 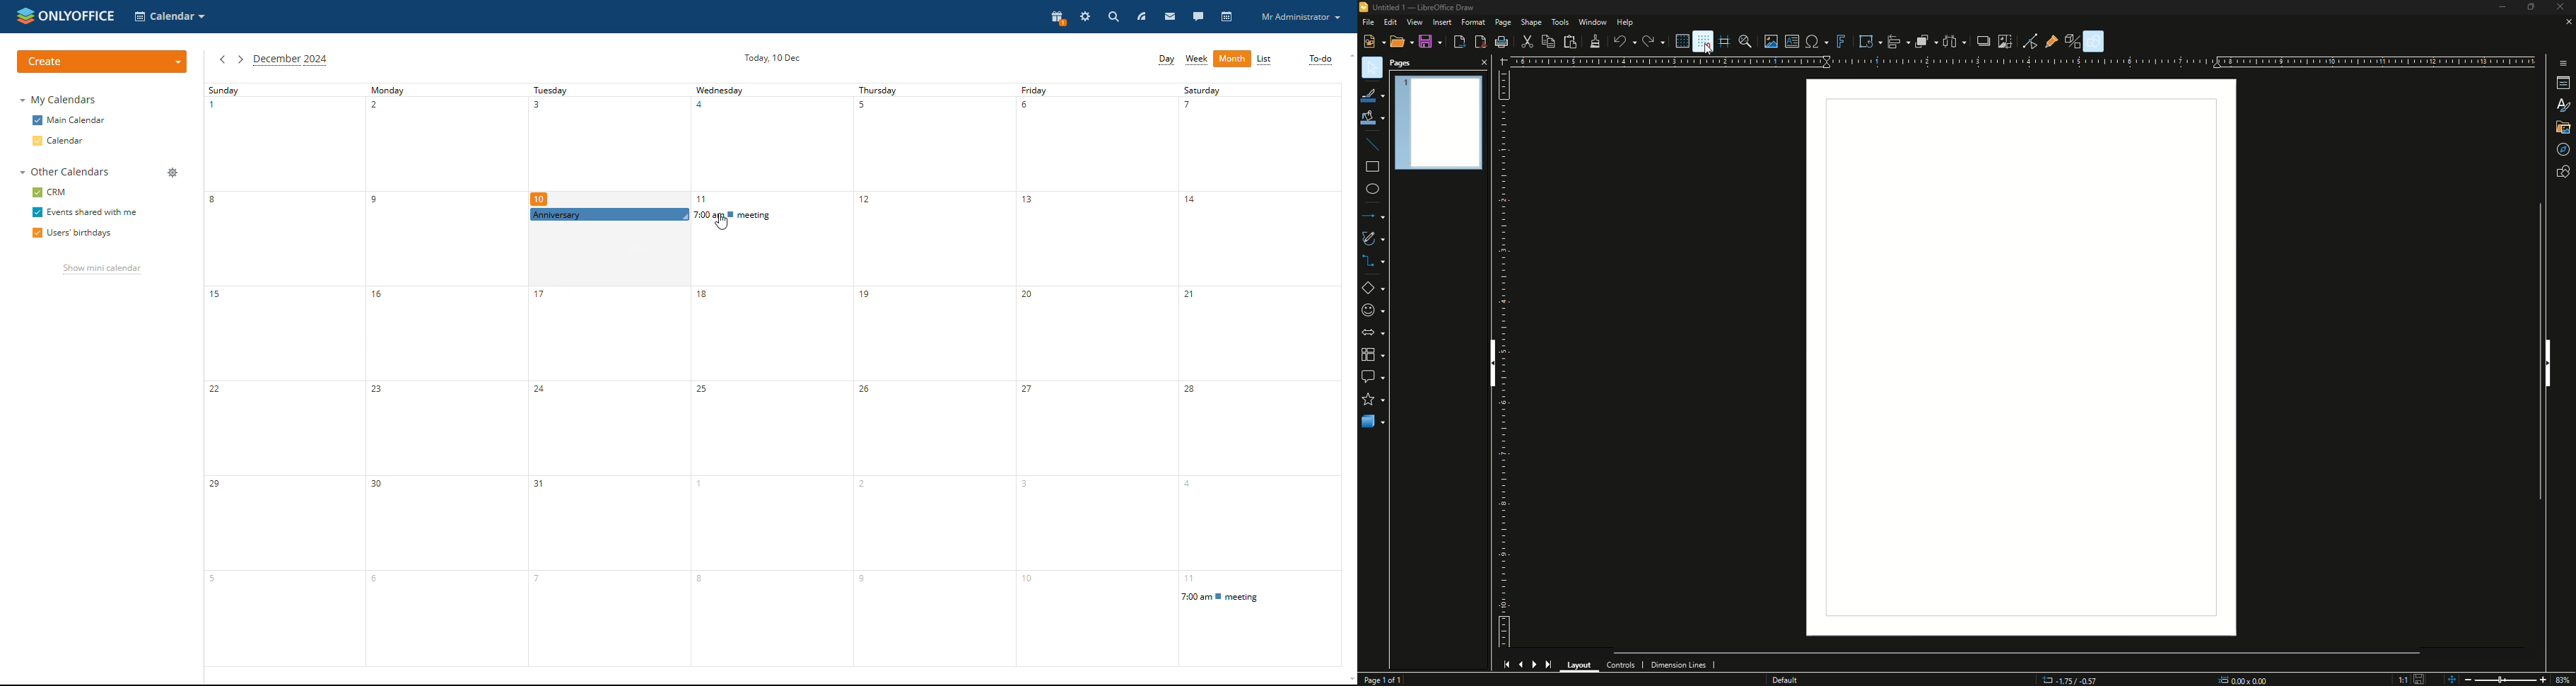 What do you see at coordinates (66, 16) in the screenshot?
I see `logo` at bounding box center [66, 16].